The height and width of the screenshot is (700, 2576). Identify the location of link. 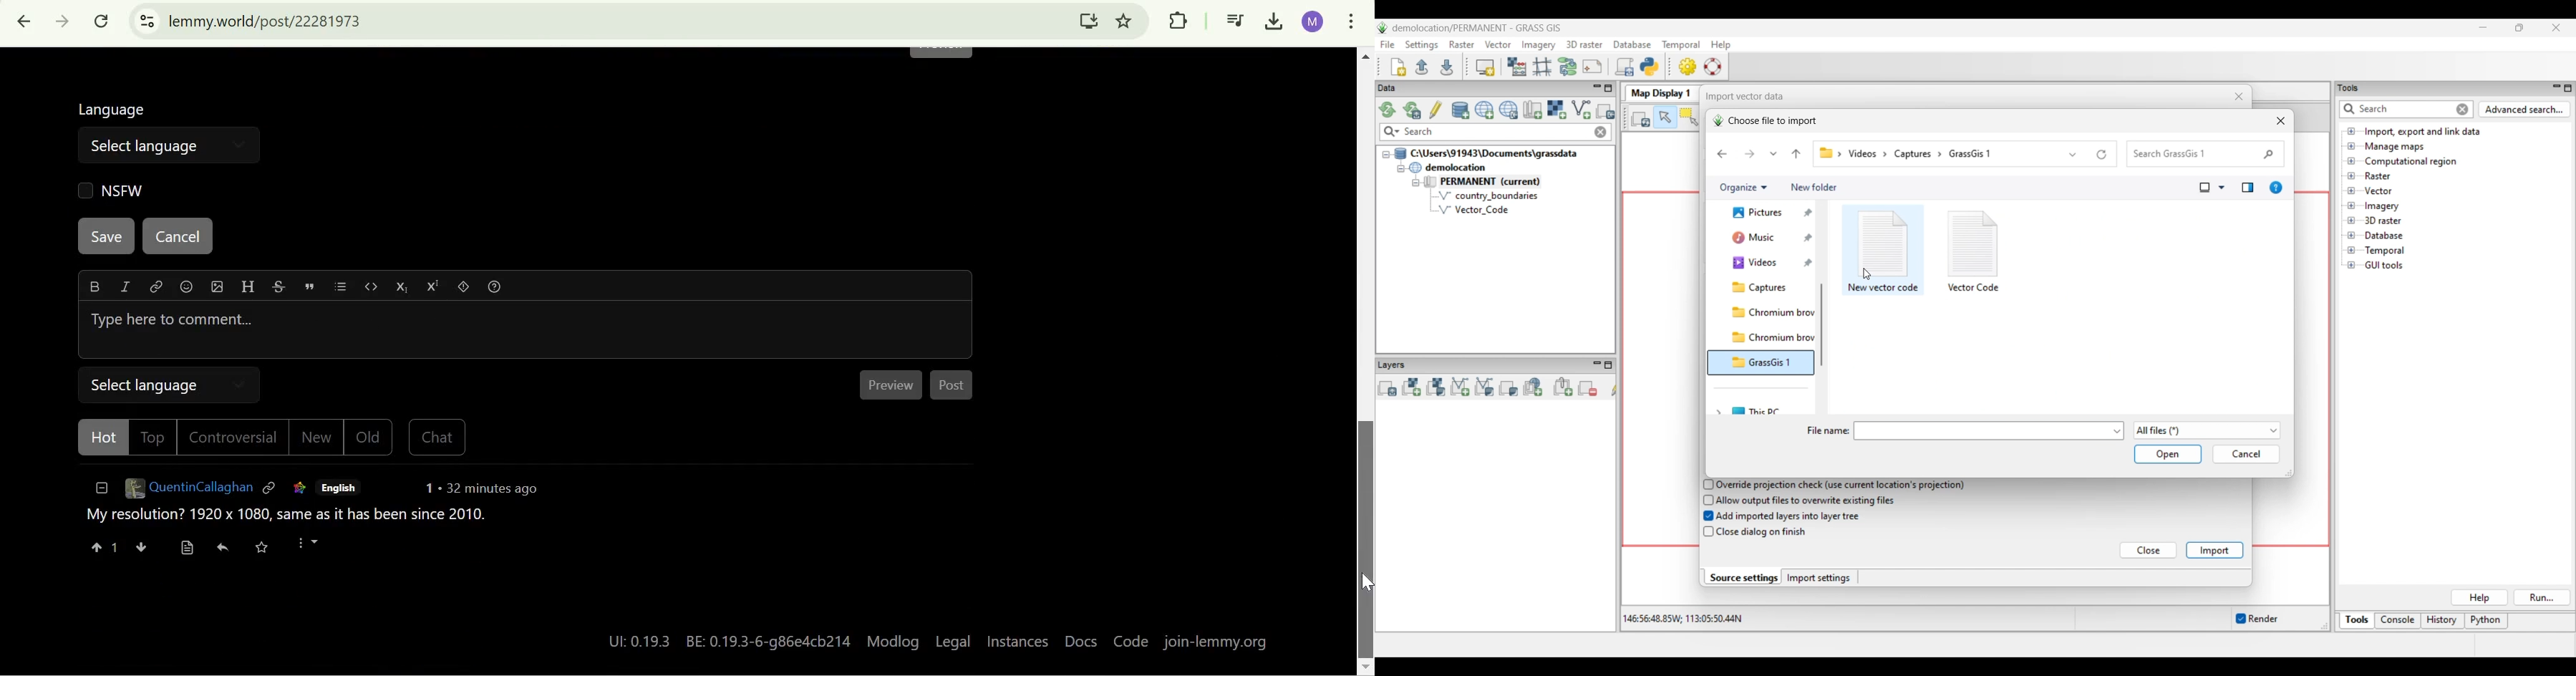
(155, 289).